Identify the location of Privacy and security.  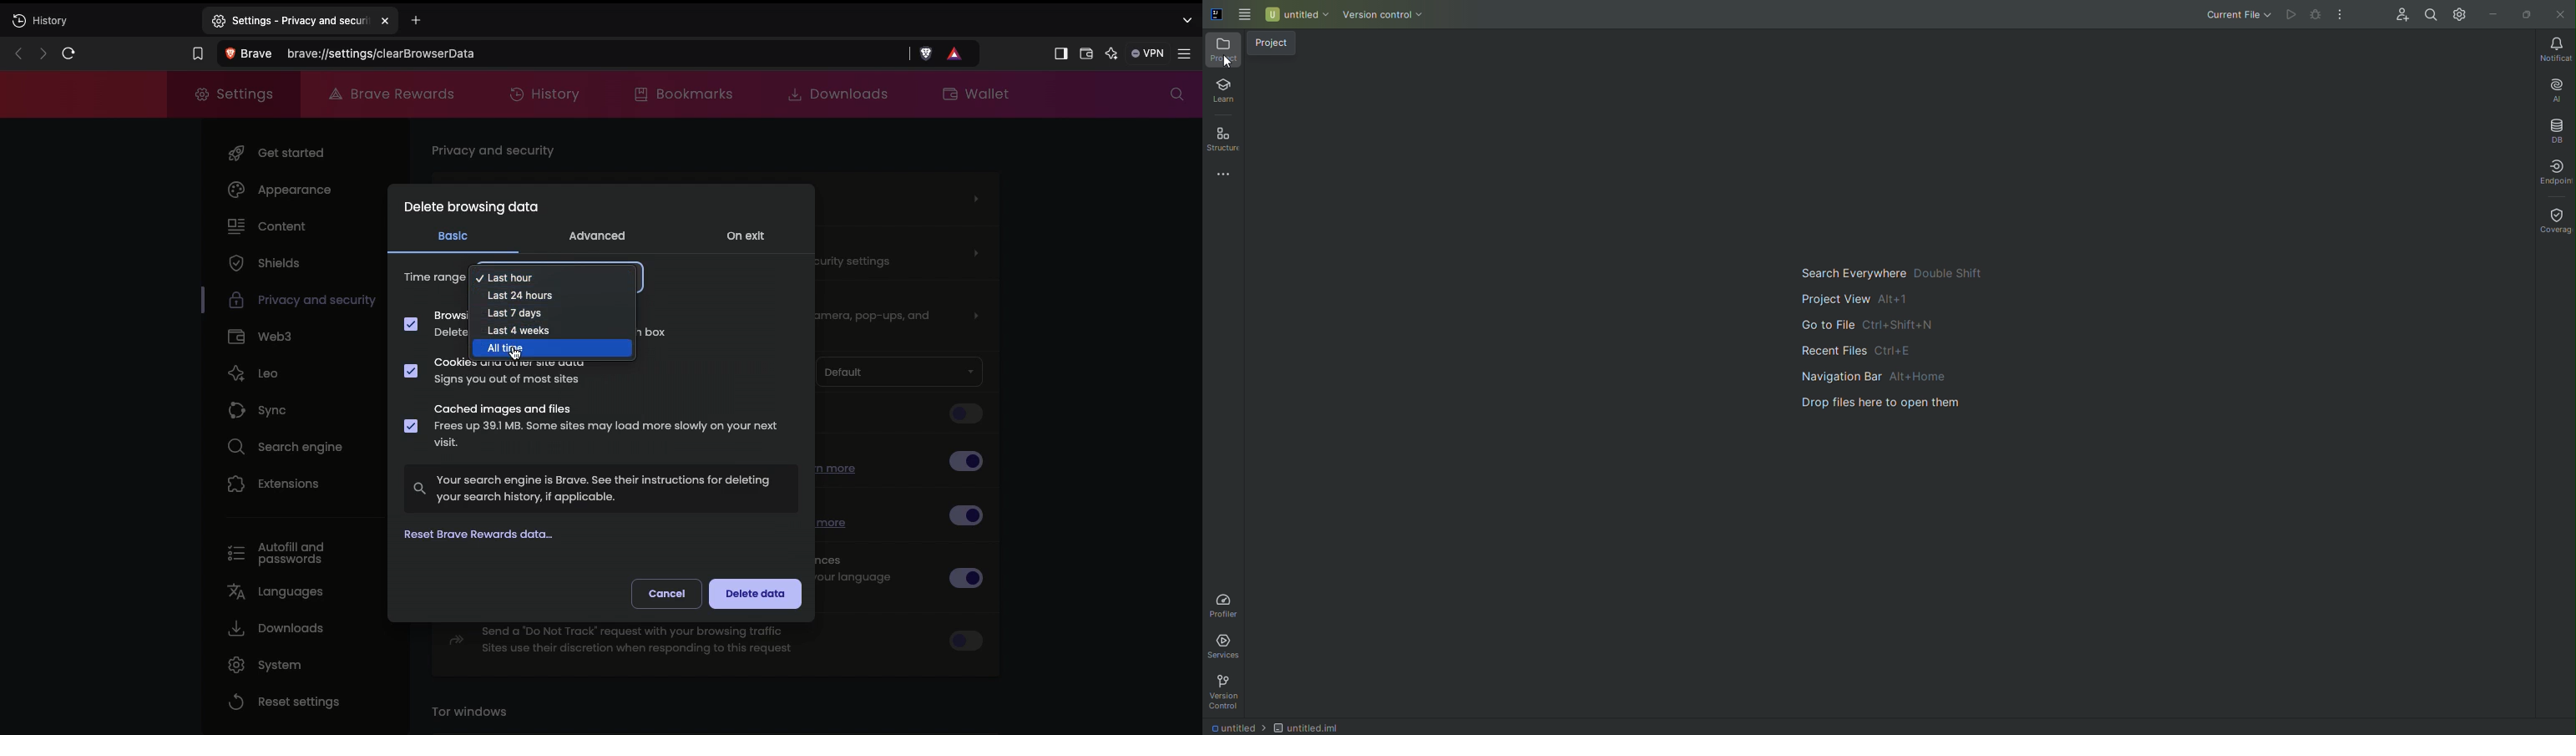
(288, 302).